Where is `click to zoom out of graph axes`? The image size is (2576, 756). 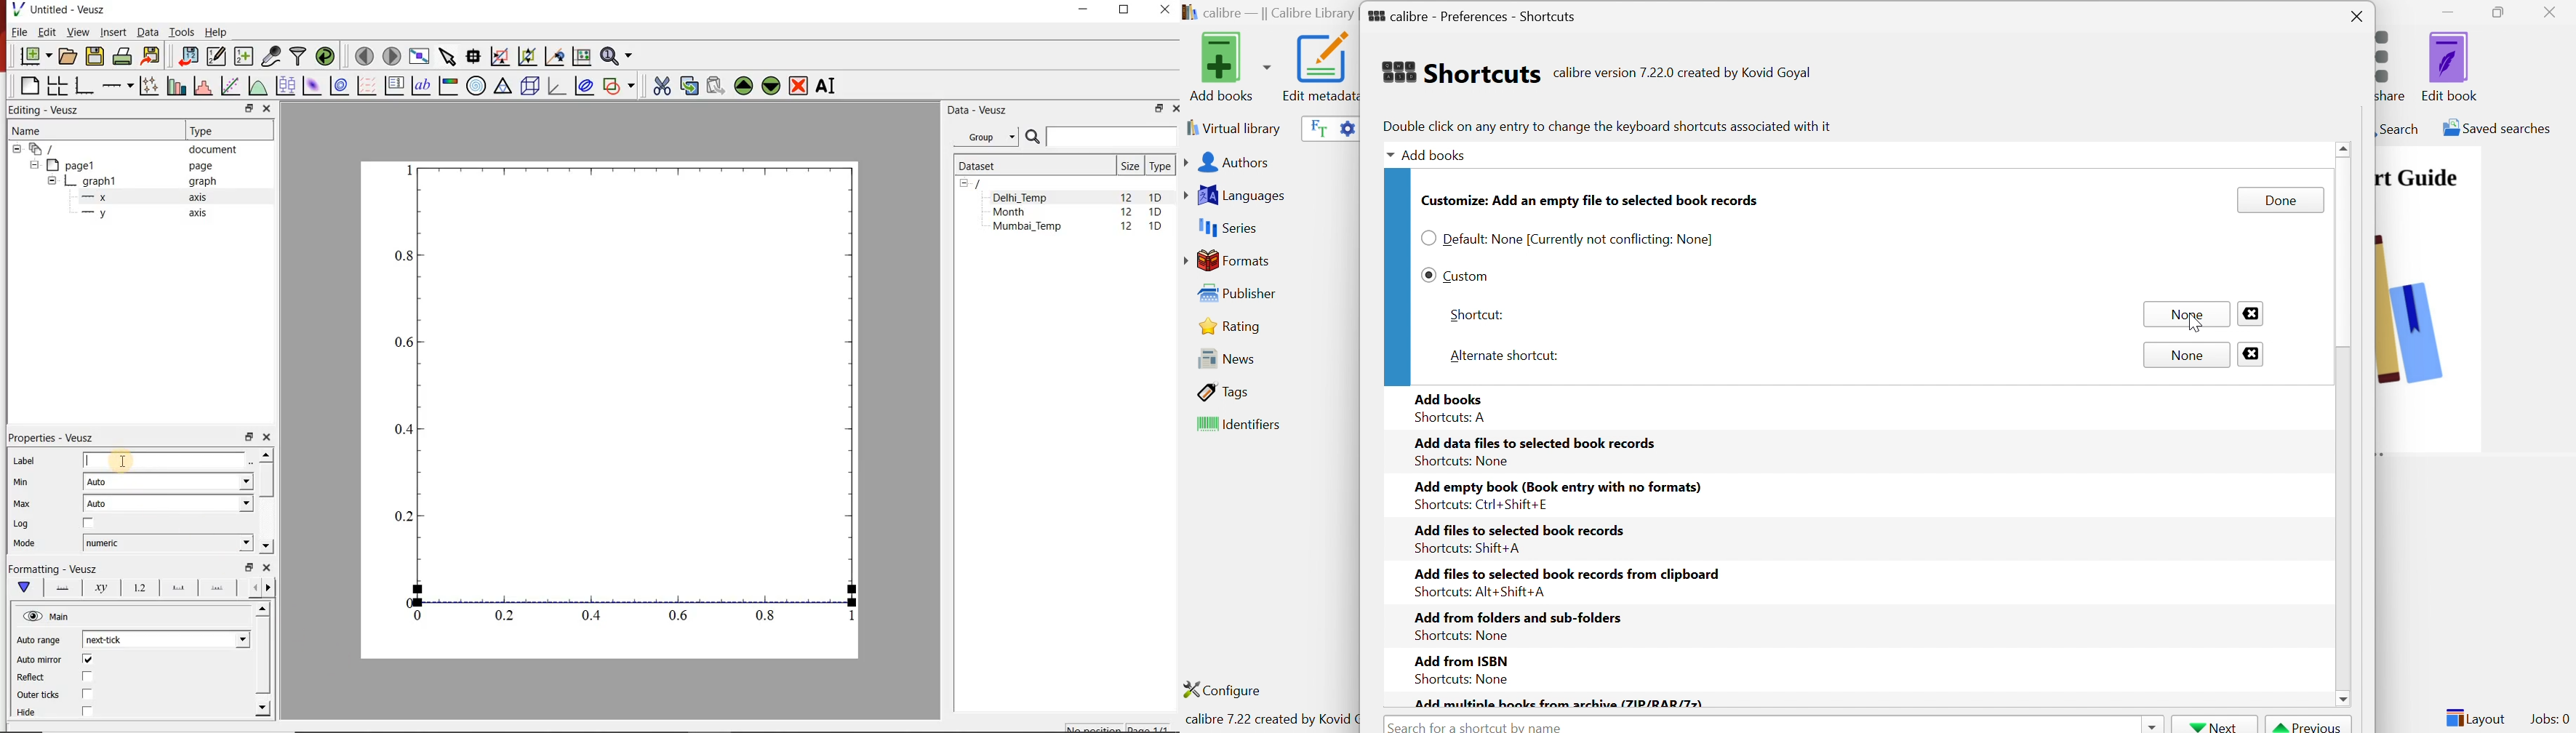 click to zoom out of graph axes is located at coordinates (527, 57).